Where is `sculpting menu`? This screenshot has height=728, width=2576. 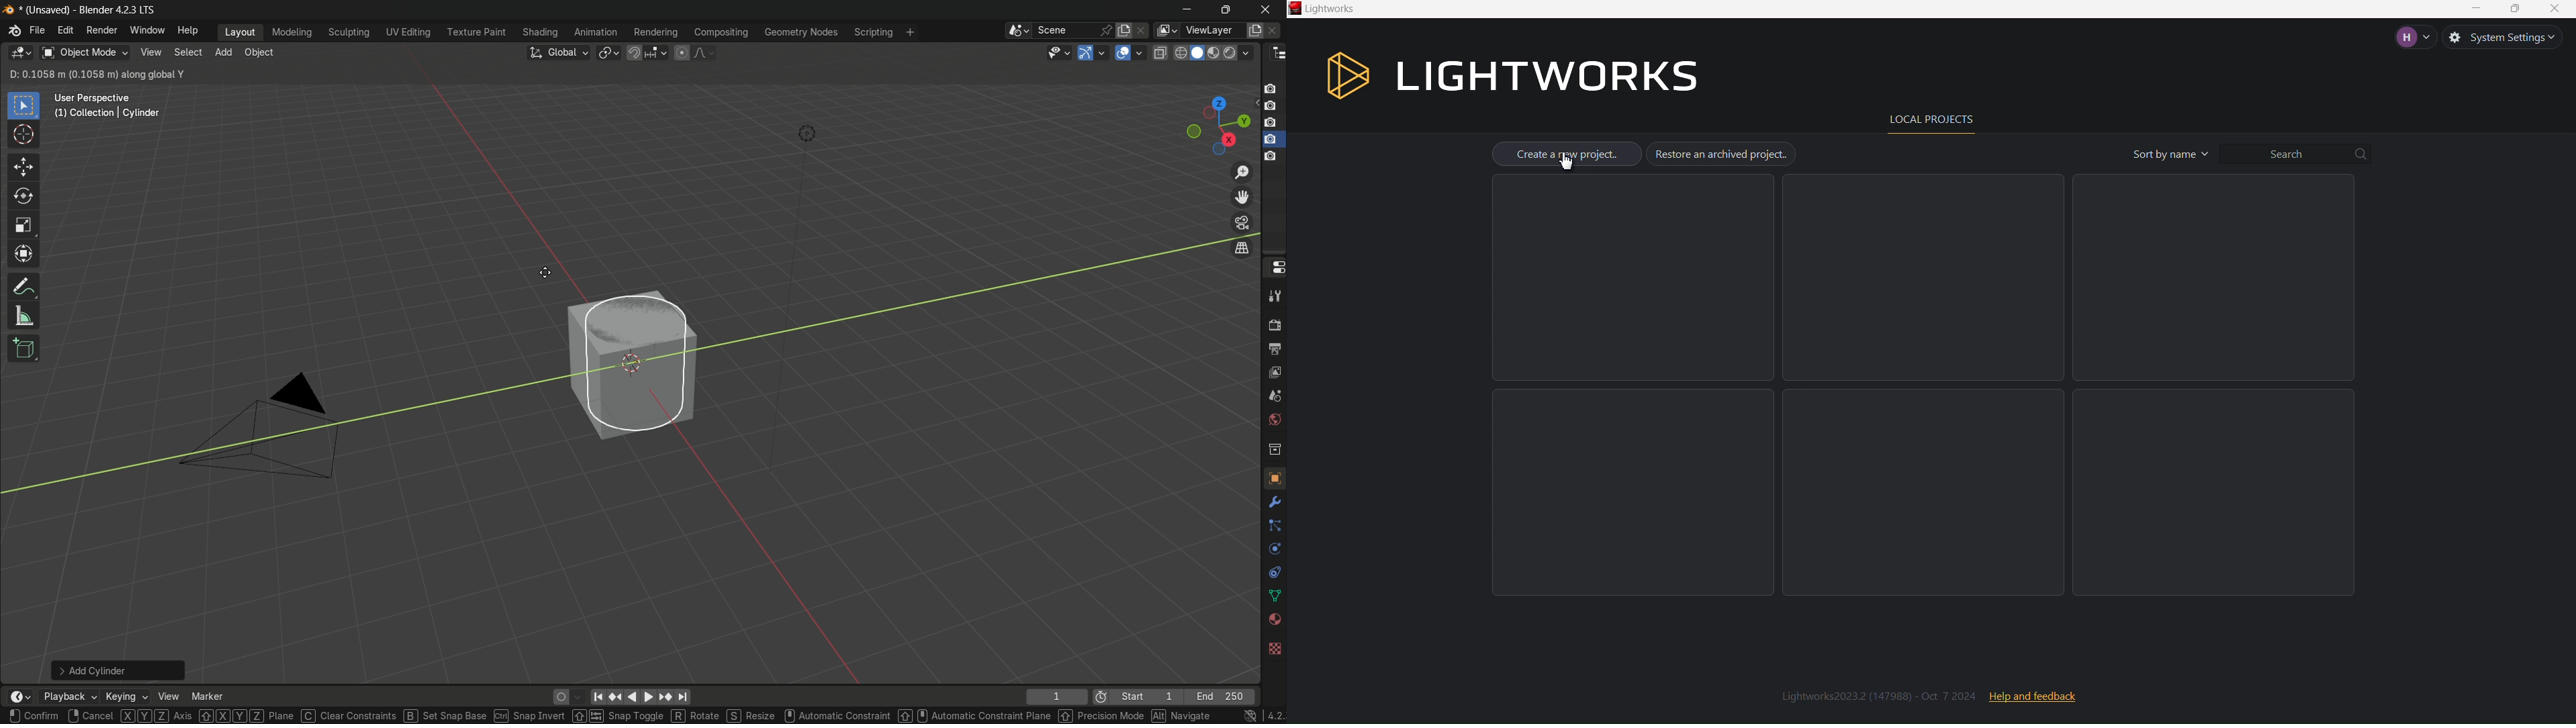
sculpting menu is located at coordinates (349, 33).